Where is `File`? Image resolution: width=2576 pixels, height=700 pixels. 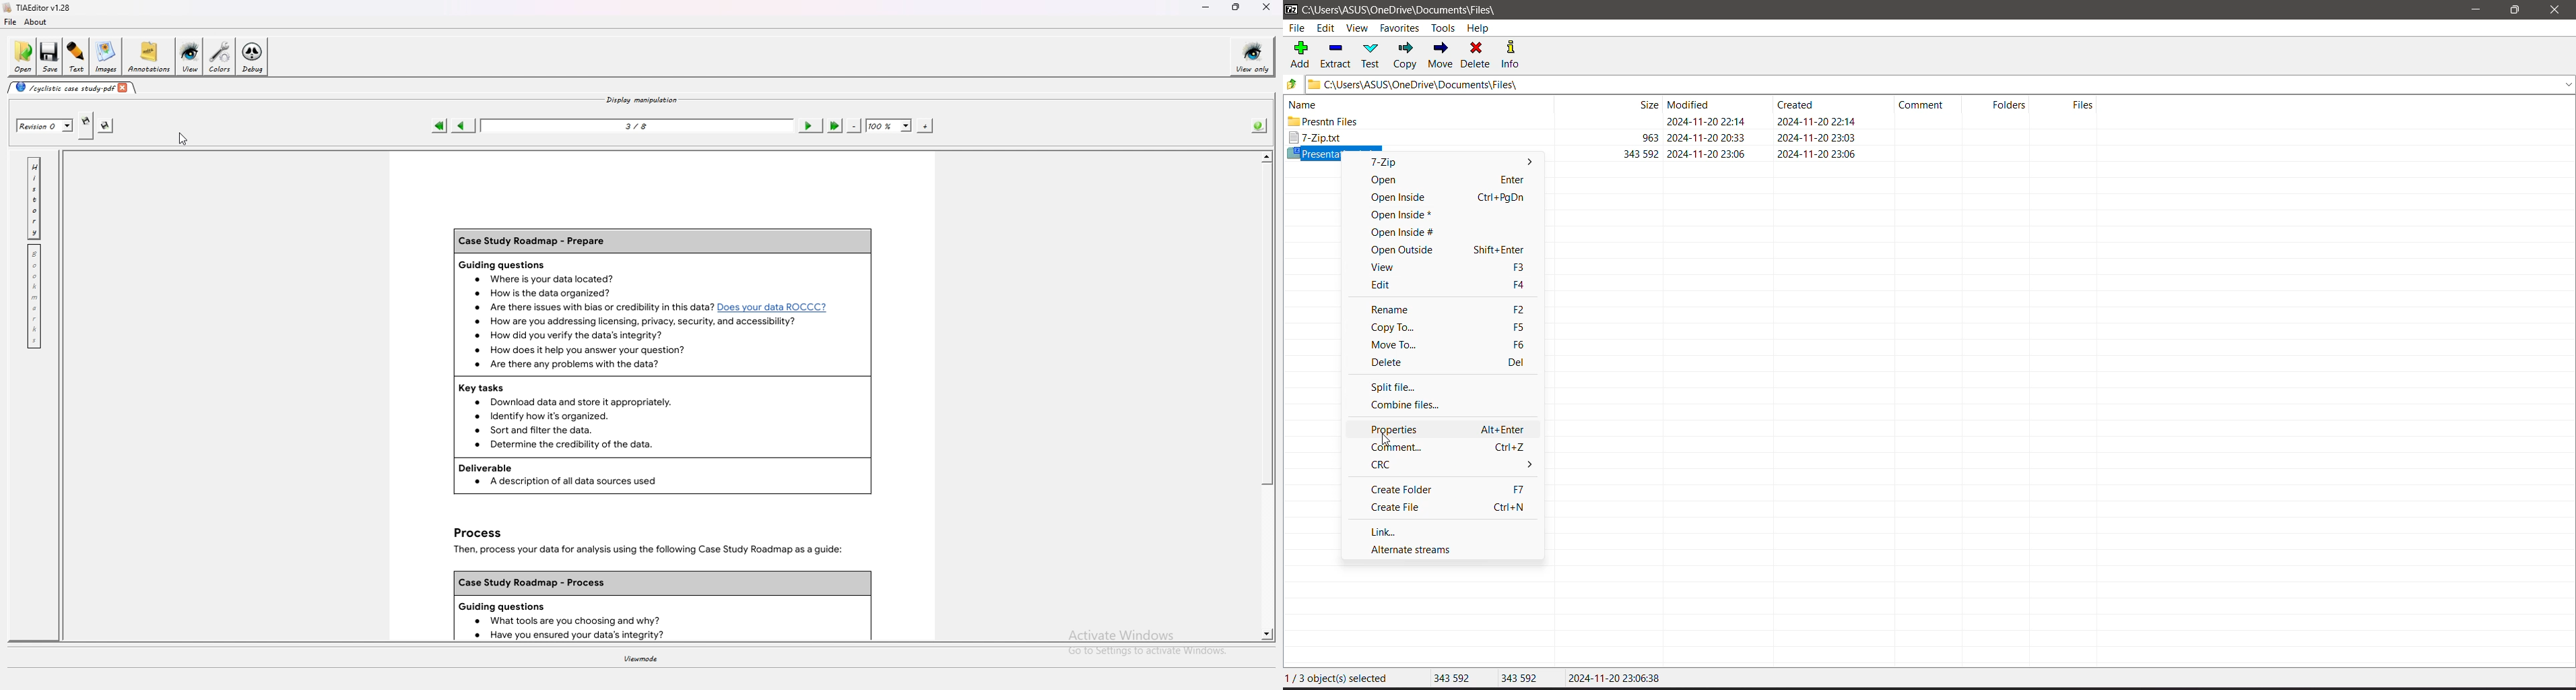
File is located at coordinates (1296, 28).